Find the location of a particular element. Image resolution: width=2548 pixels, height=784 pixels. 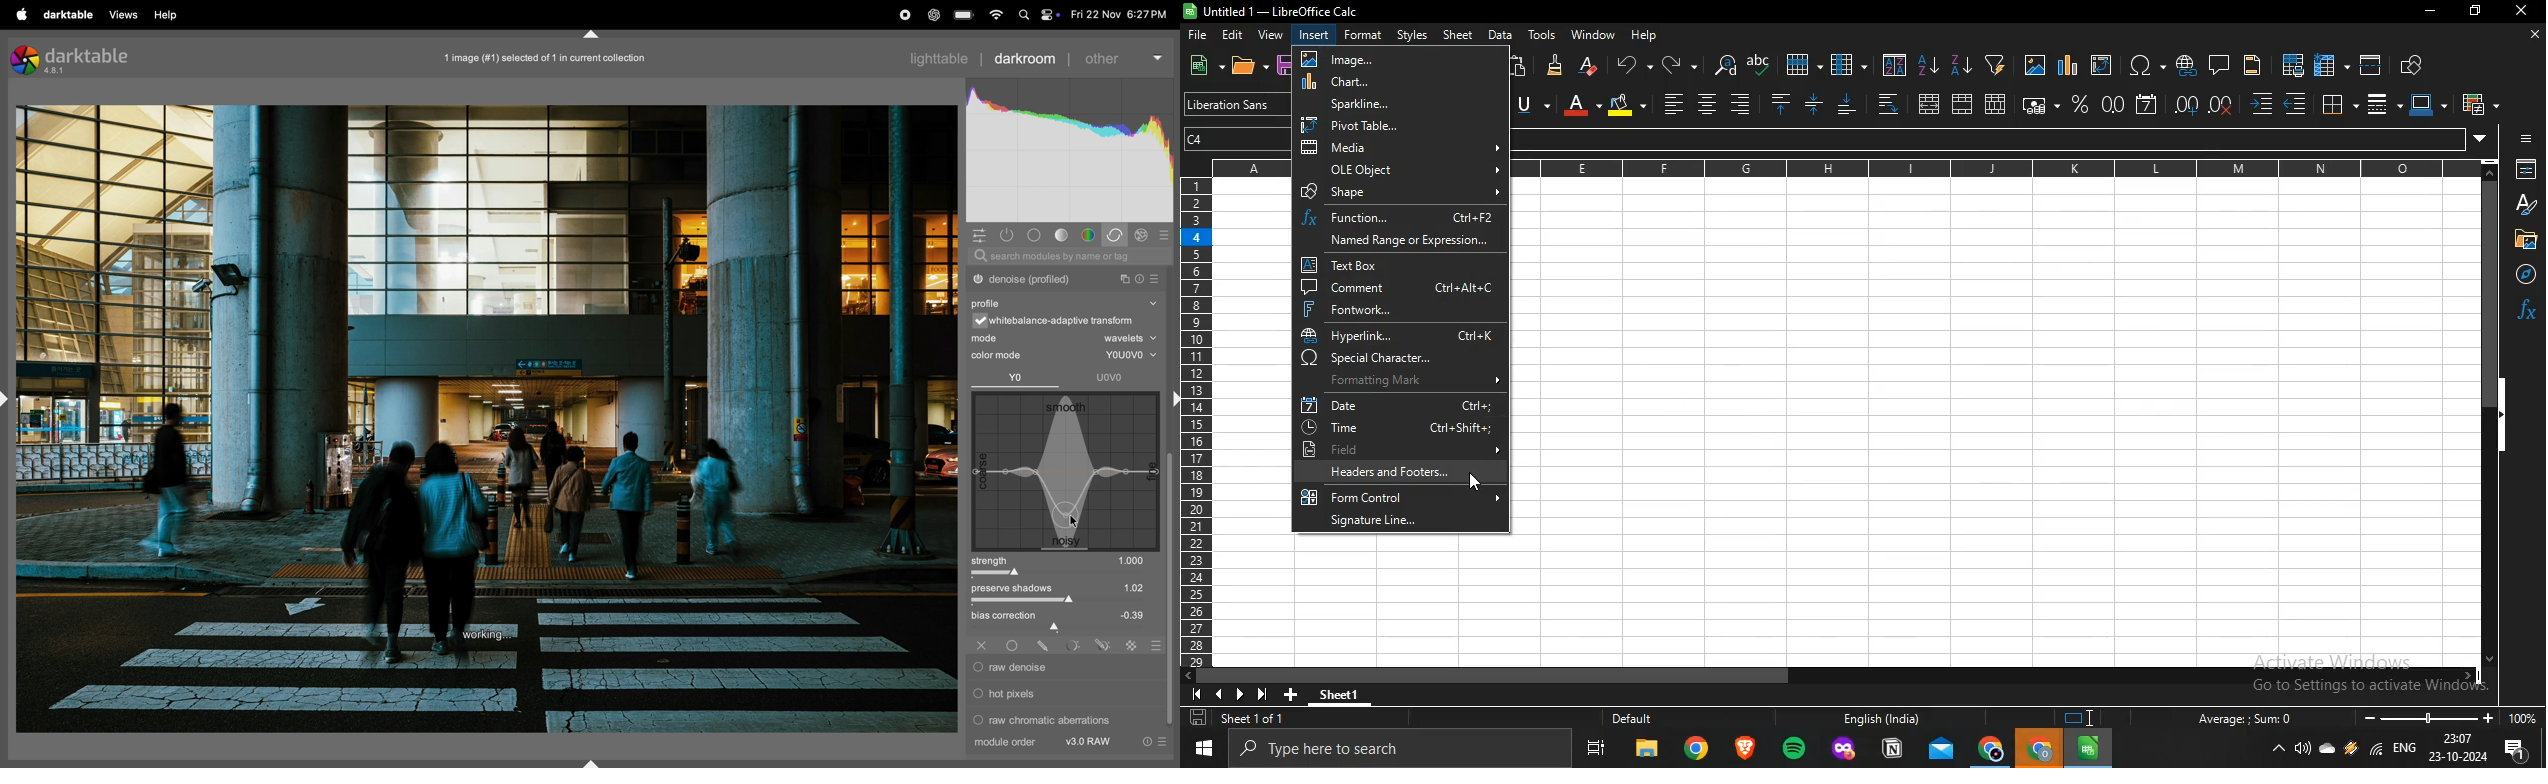

mode is located at coordinates (988, 339).